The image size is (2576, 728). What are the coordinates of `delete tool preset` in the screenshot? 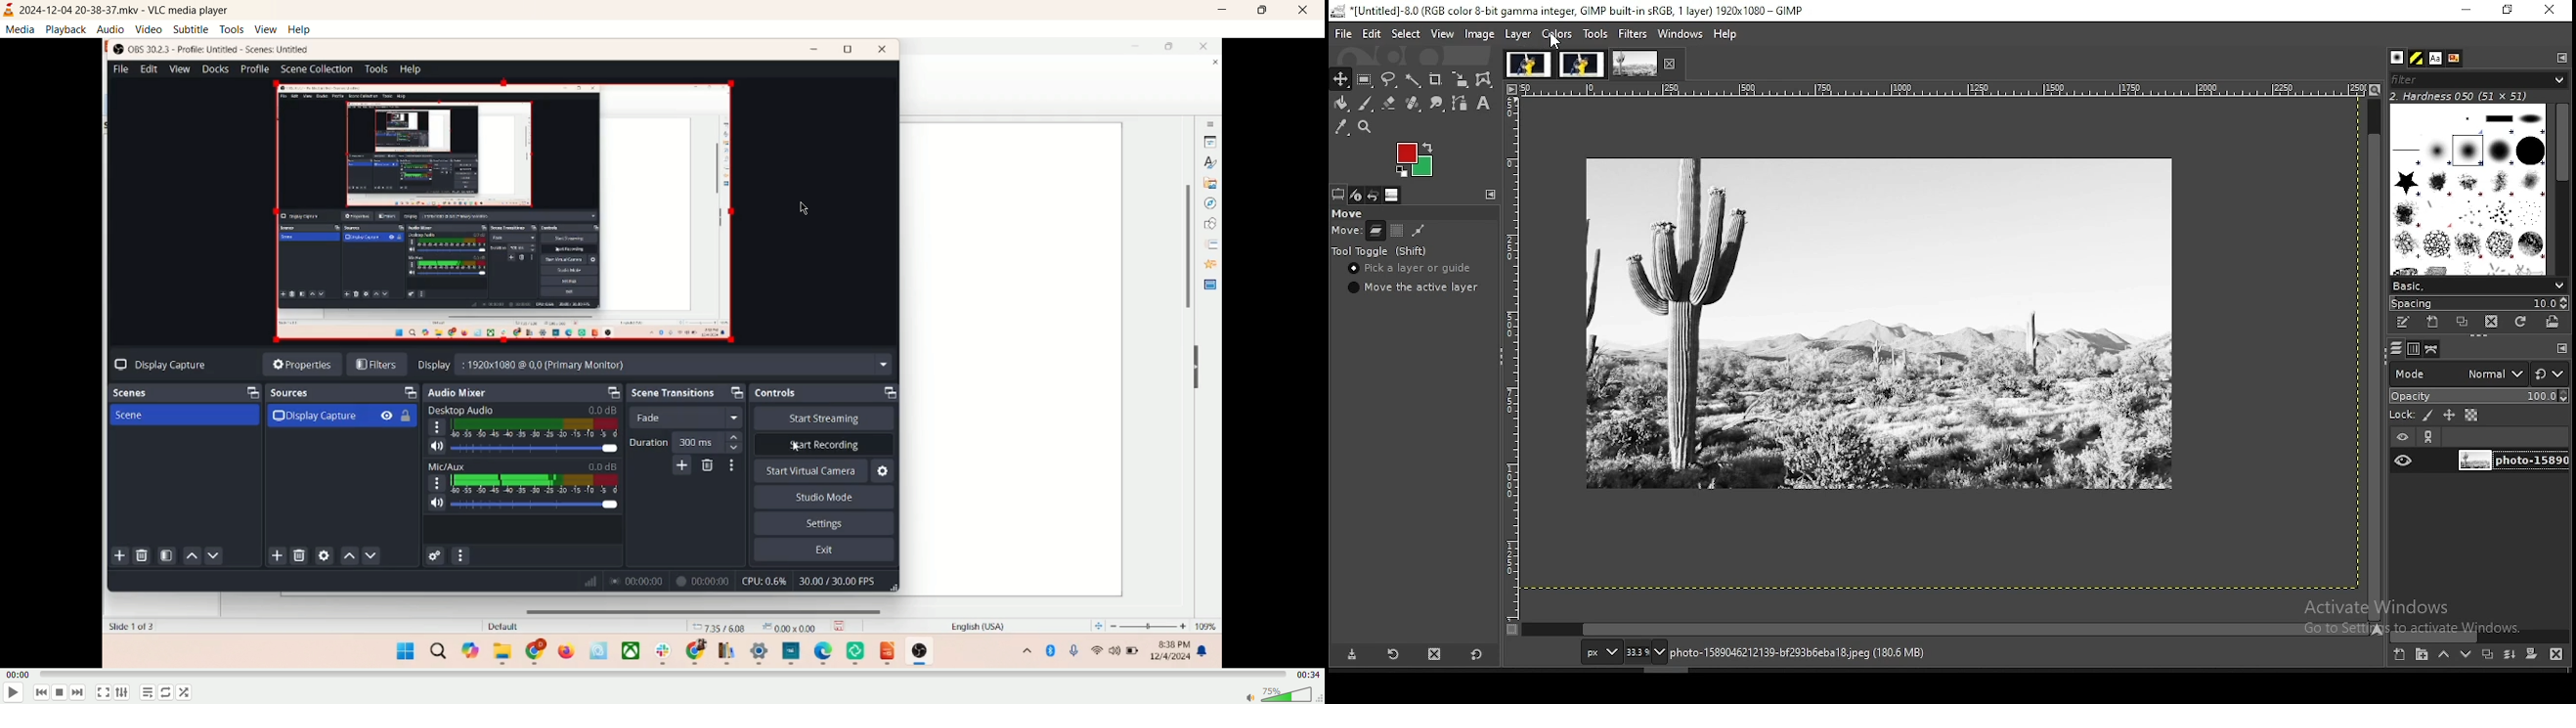 It's located at (1434, 654).